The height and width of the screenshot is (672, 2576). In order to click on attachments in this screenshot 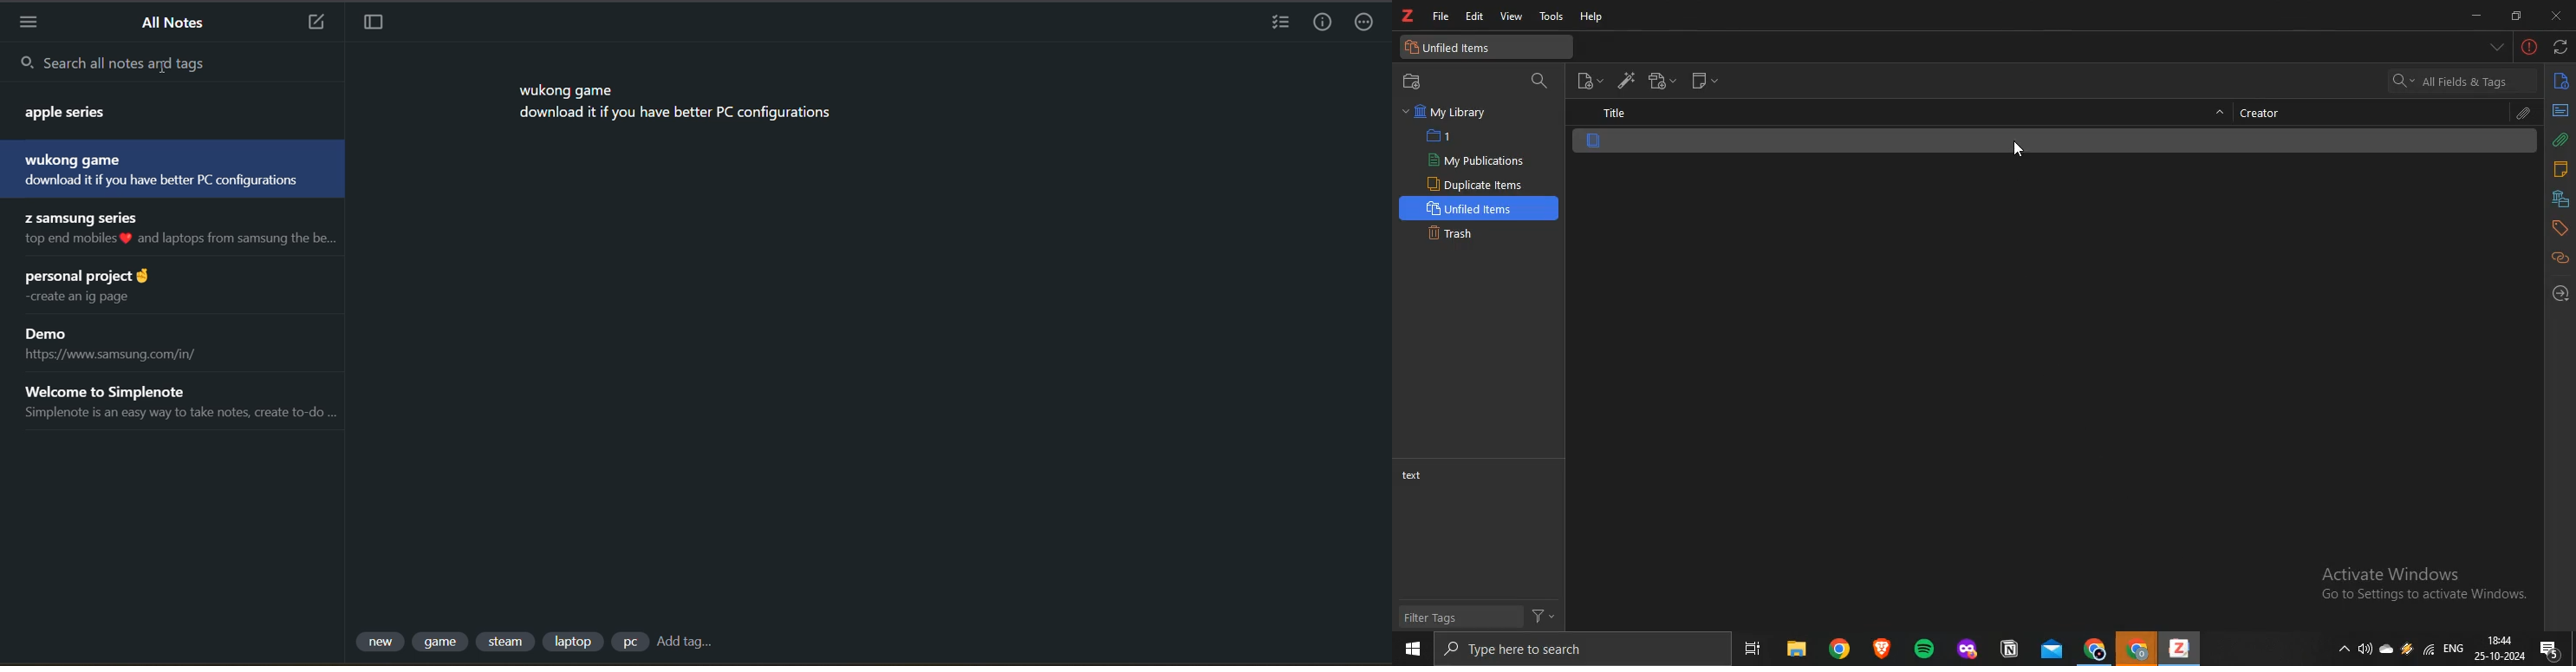, I will do `click(2523, 112)`.